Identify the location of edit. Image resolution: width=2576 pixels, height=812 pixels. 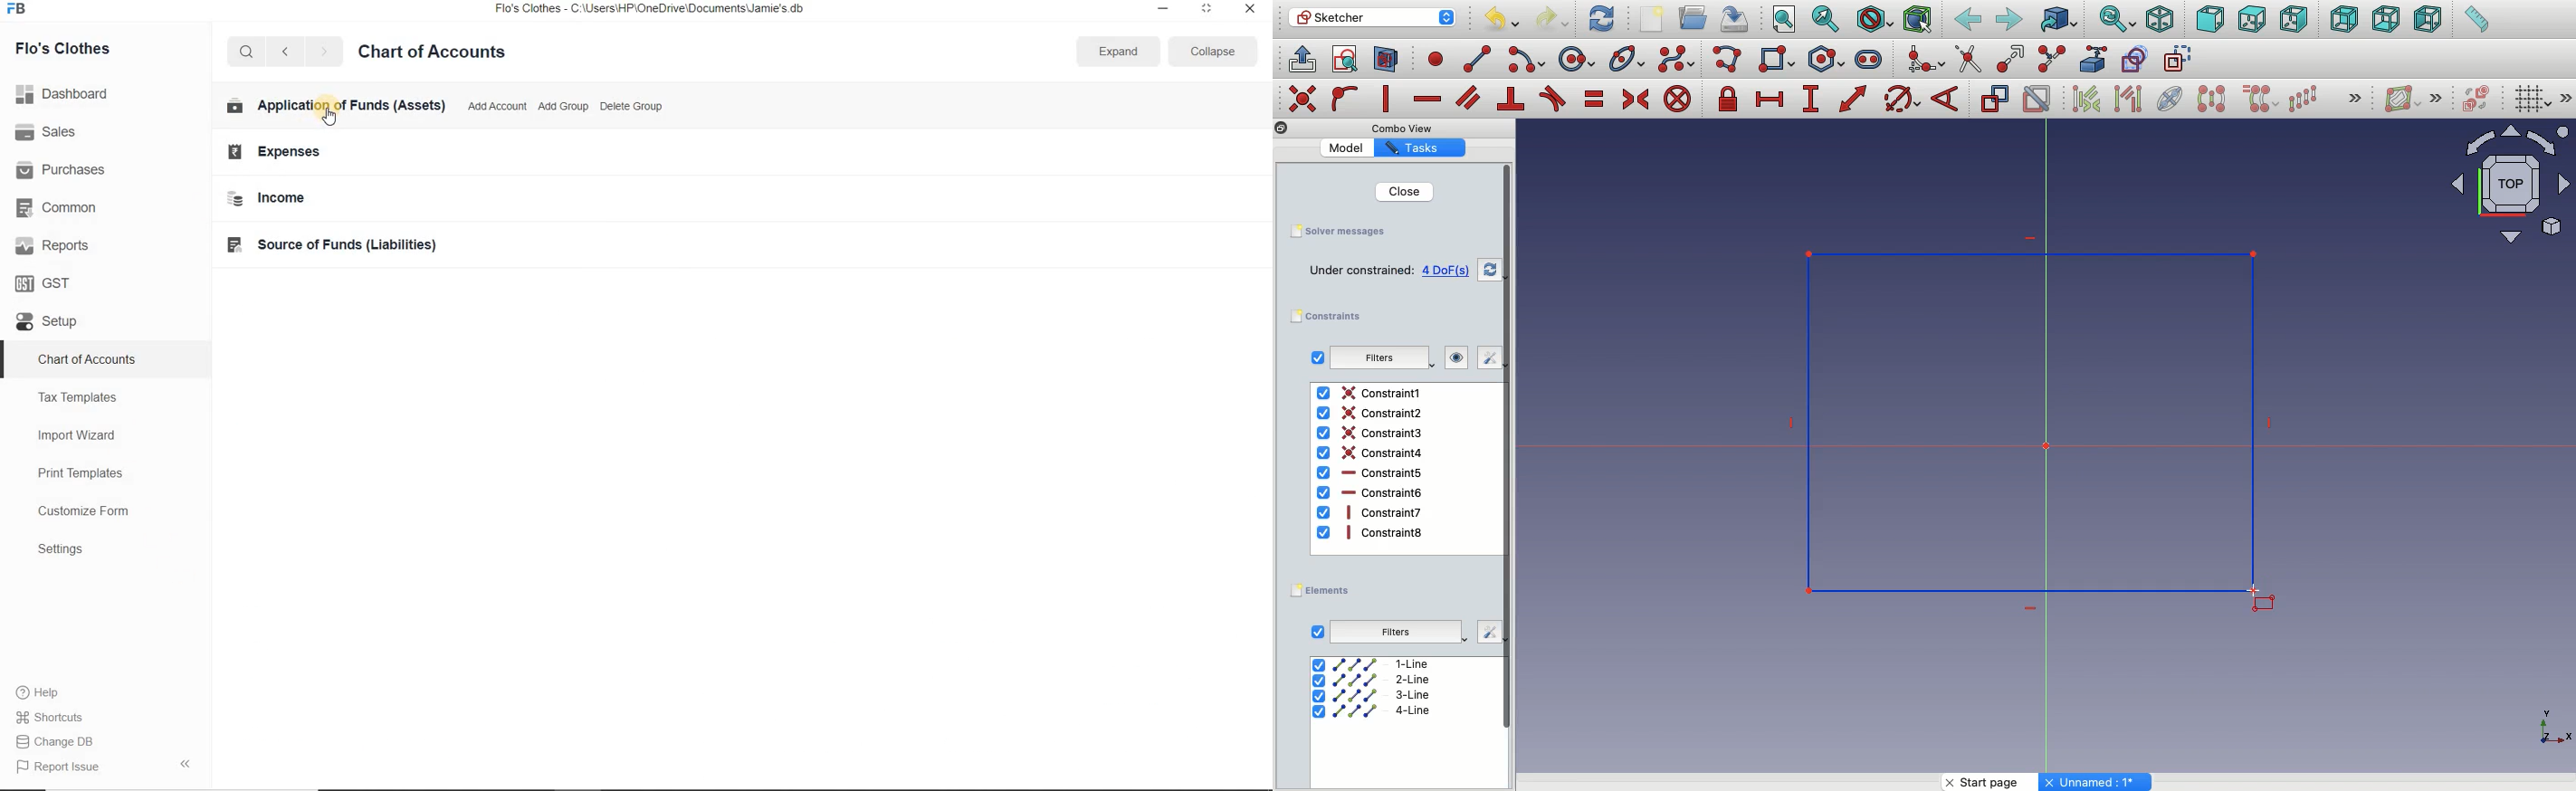
(1488, 632).